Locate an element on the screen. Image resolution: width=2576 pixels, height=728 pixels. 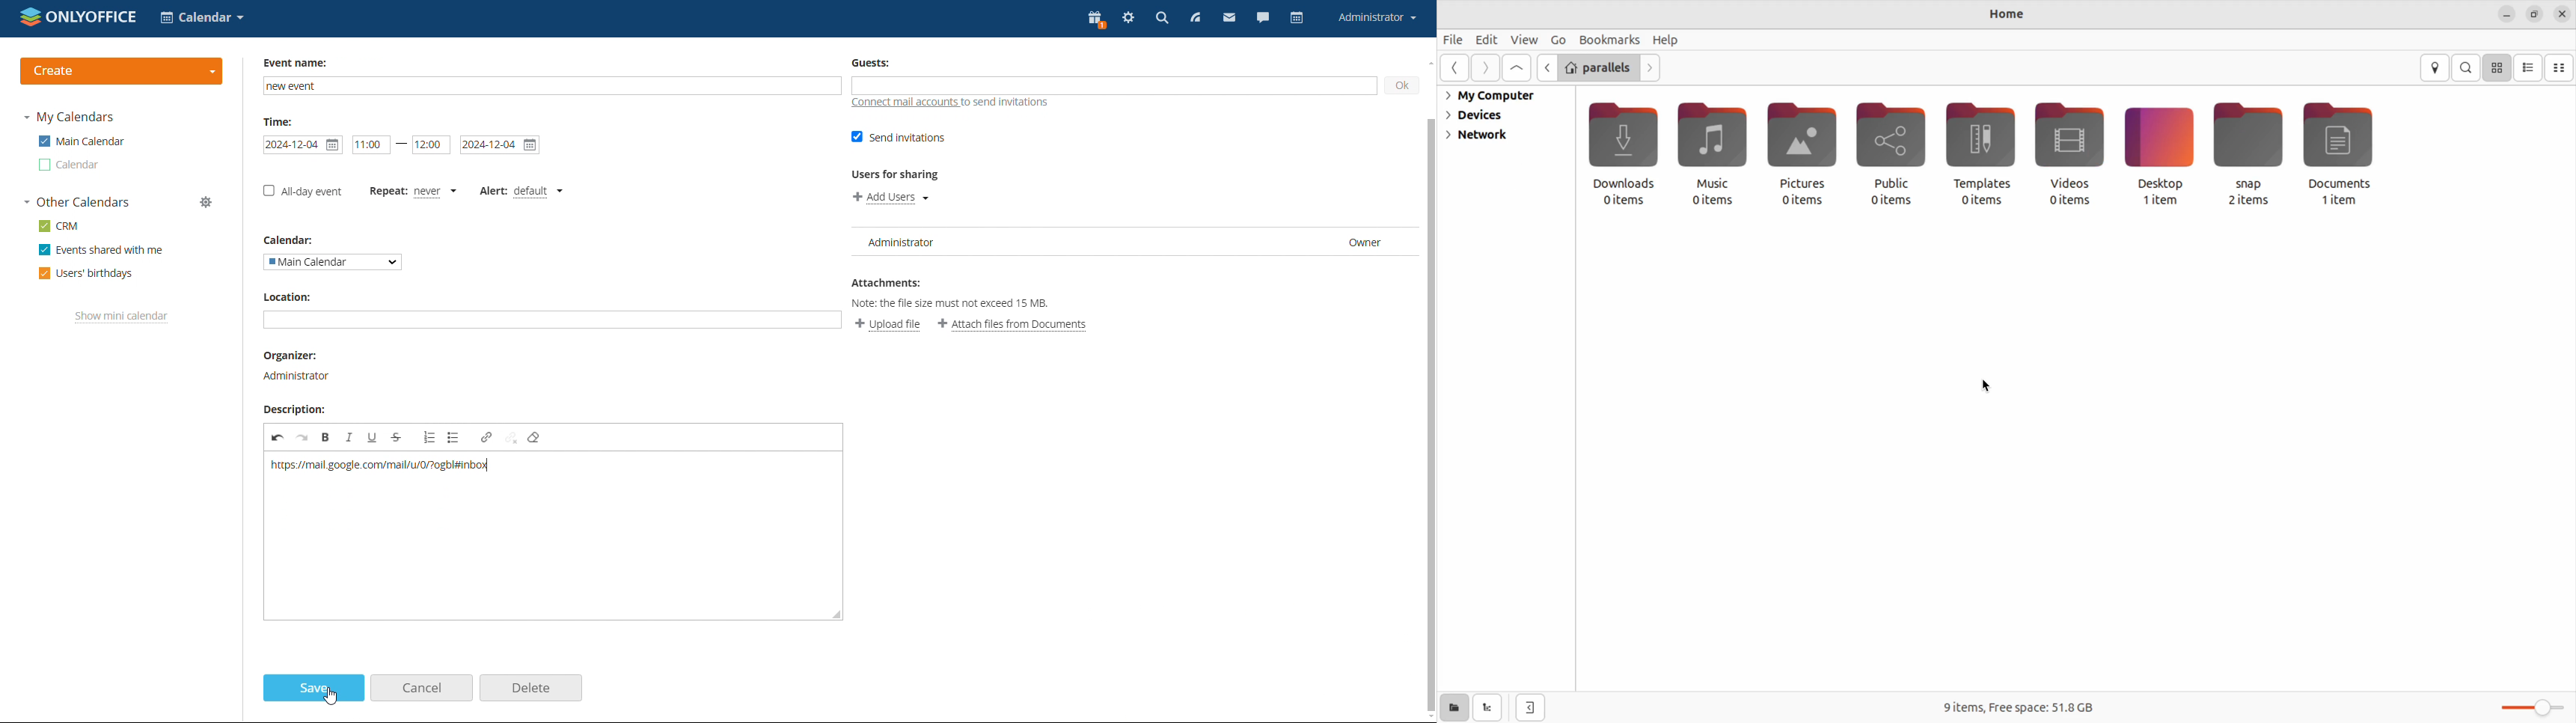
bold is located at coordinates (326, 438).